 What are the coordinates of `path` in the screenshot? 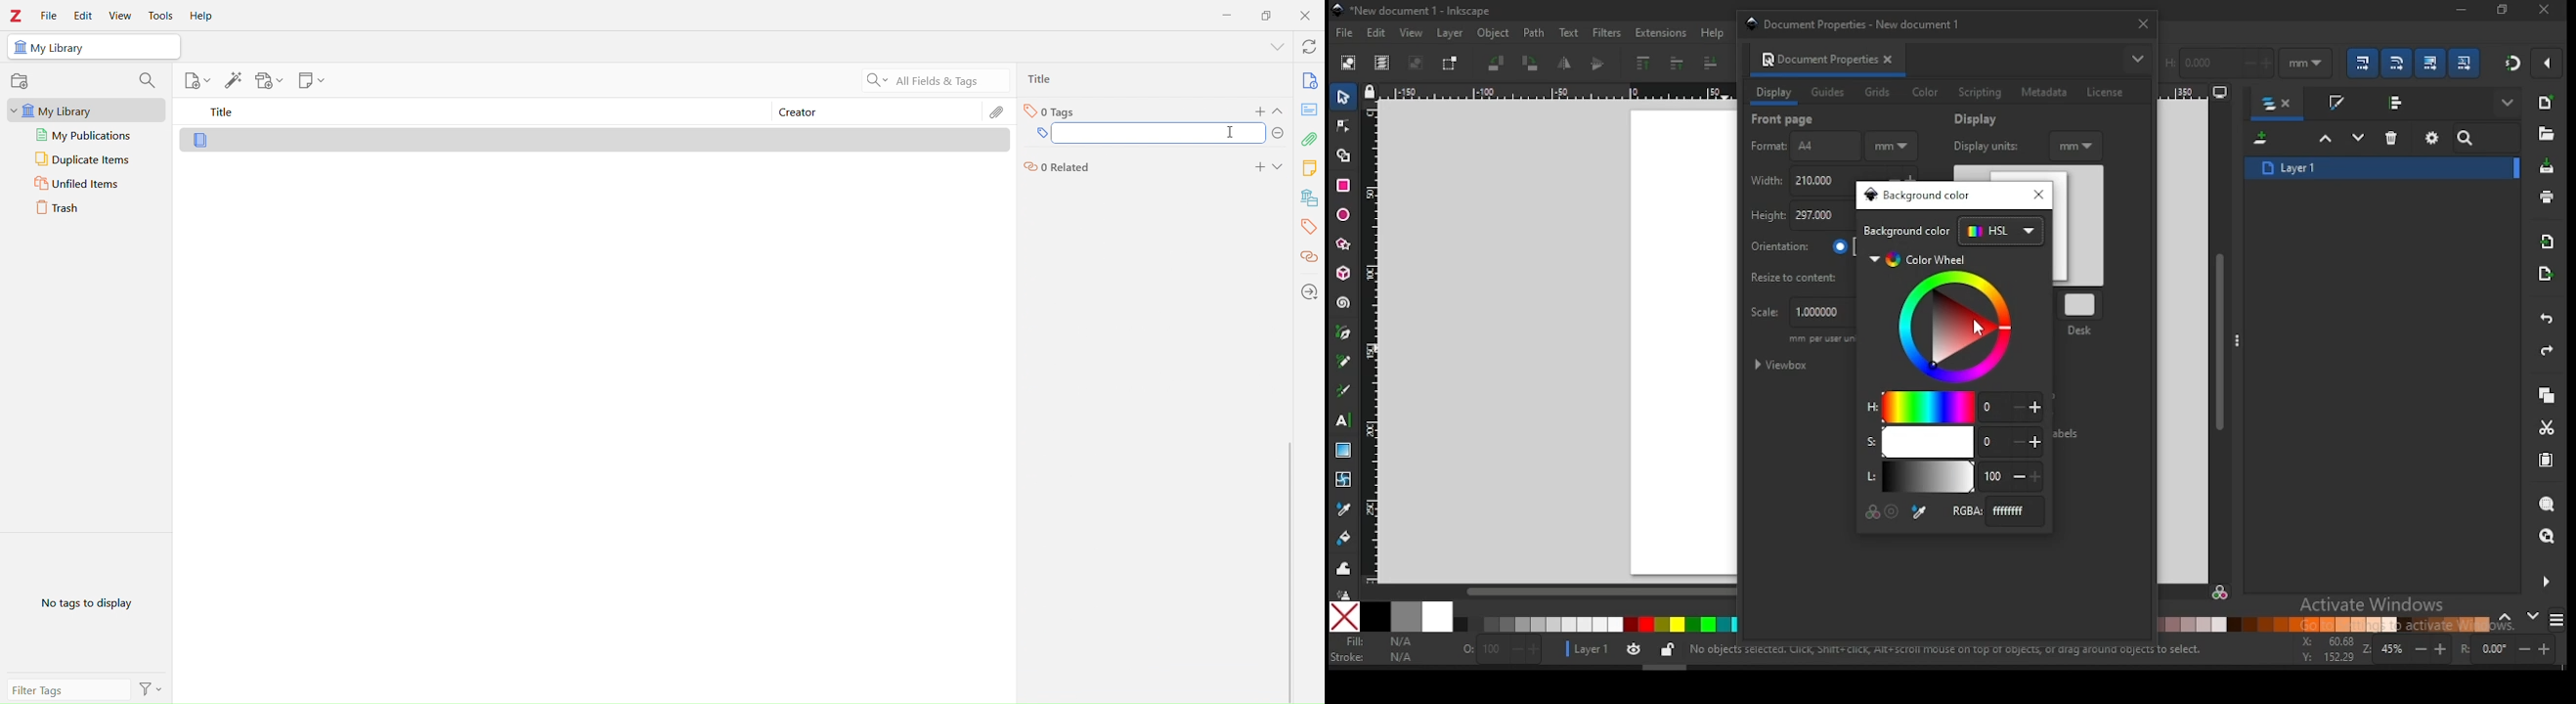 It's located at (1534, 33).